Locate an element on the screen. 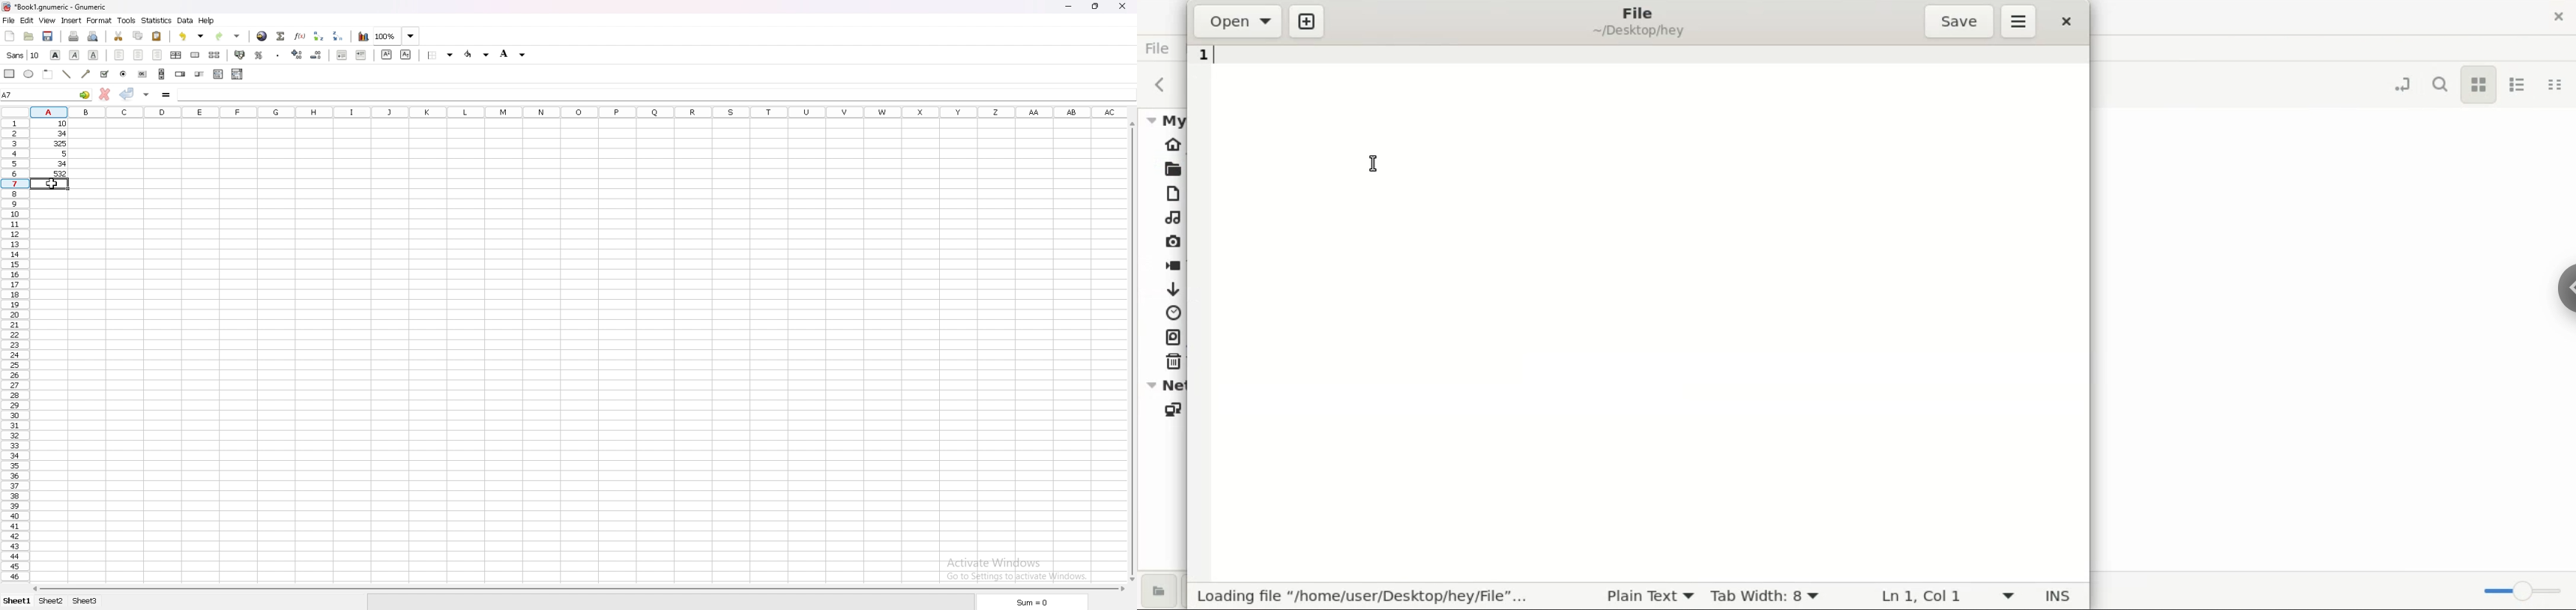  columns is located at coordinates (580, 113).